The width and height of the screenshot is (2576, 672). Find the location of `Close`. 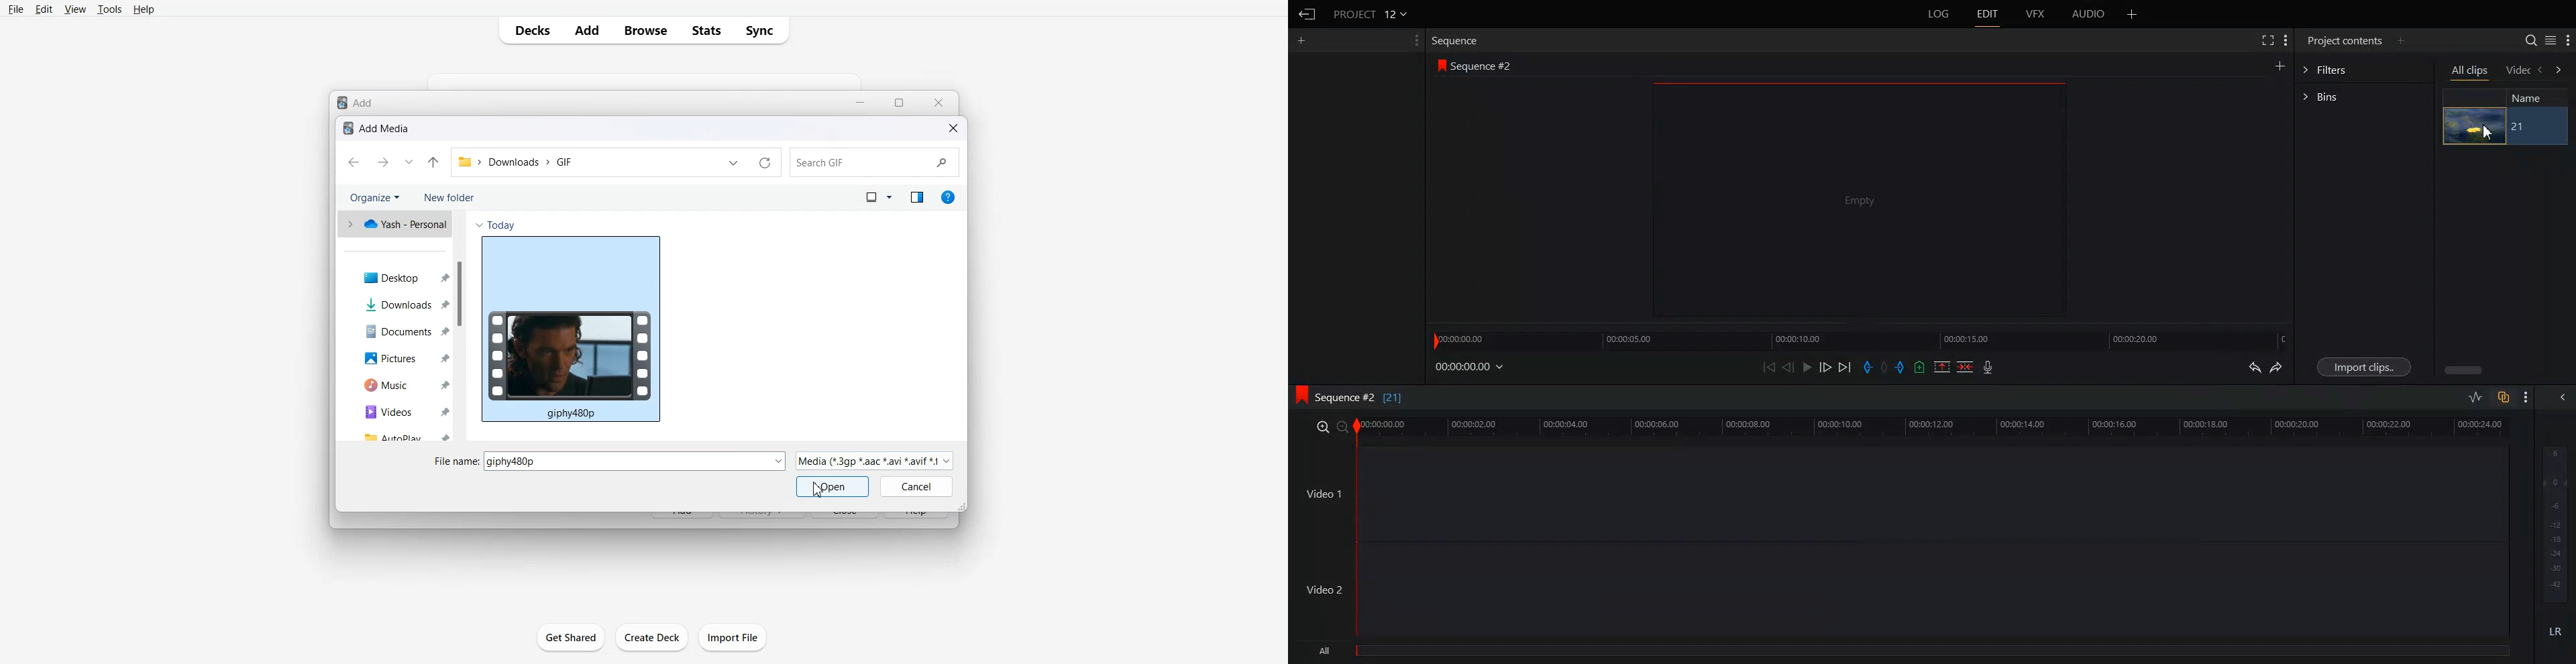

Close is located at coordinates (938, 103).